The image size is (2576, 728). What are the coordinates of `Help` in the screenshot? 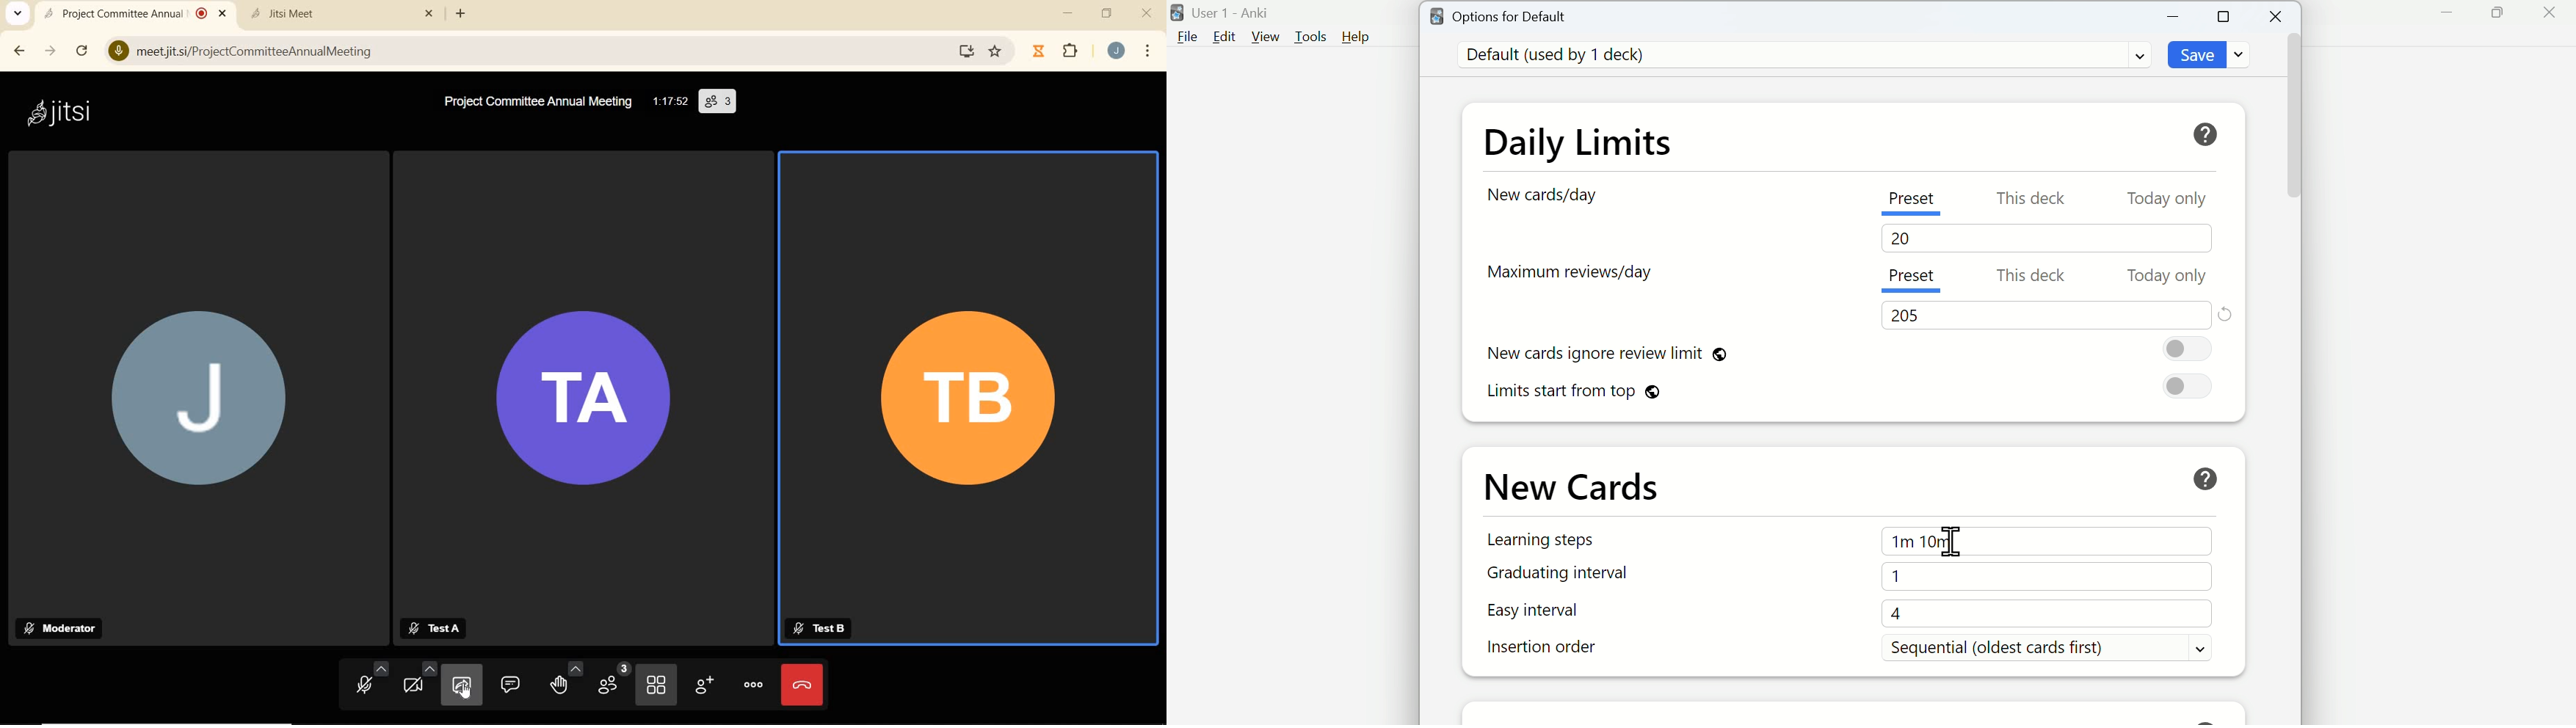 It's located at (1354, 37).